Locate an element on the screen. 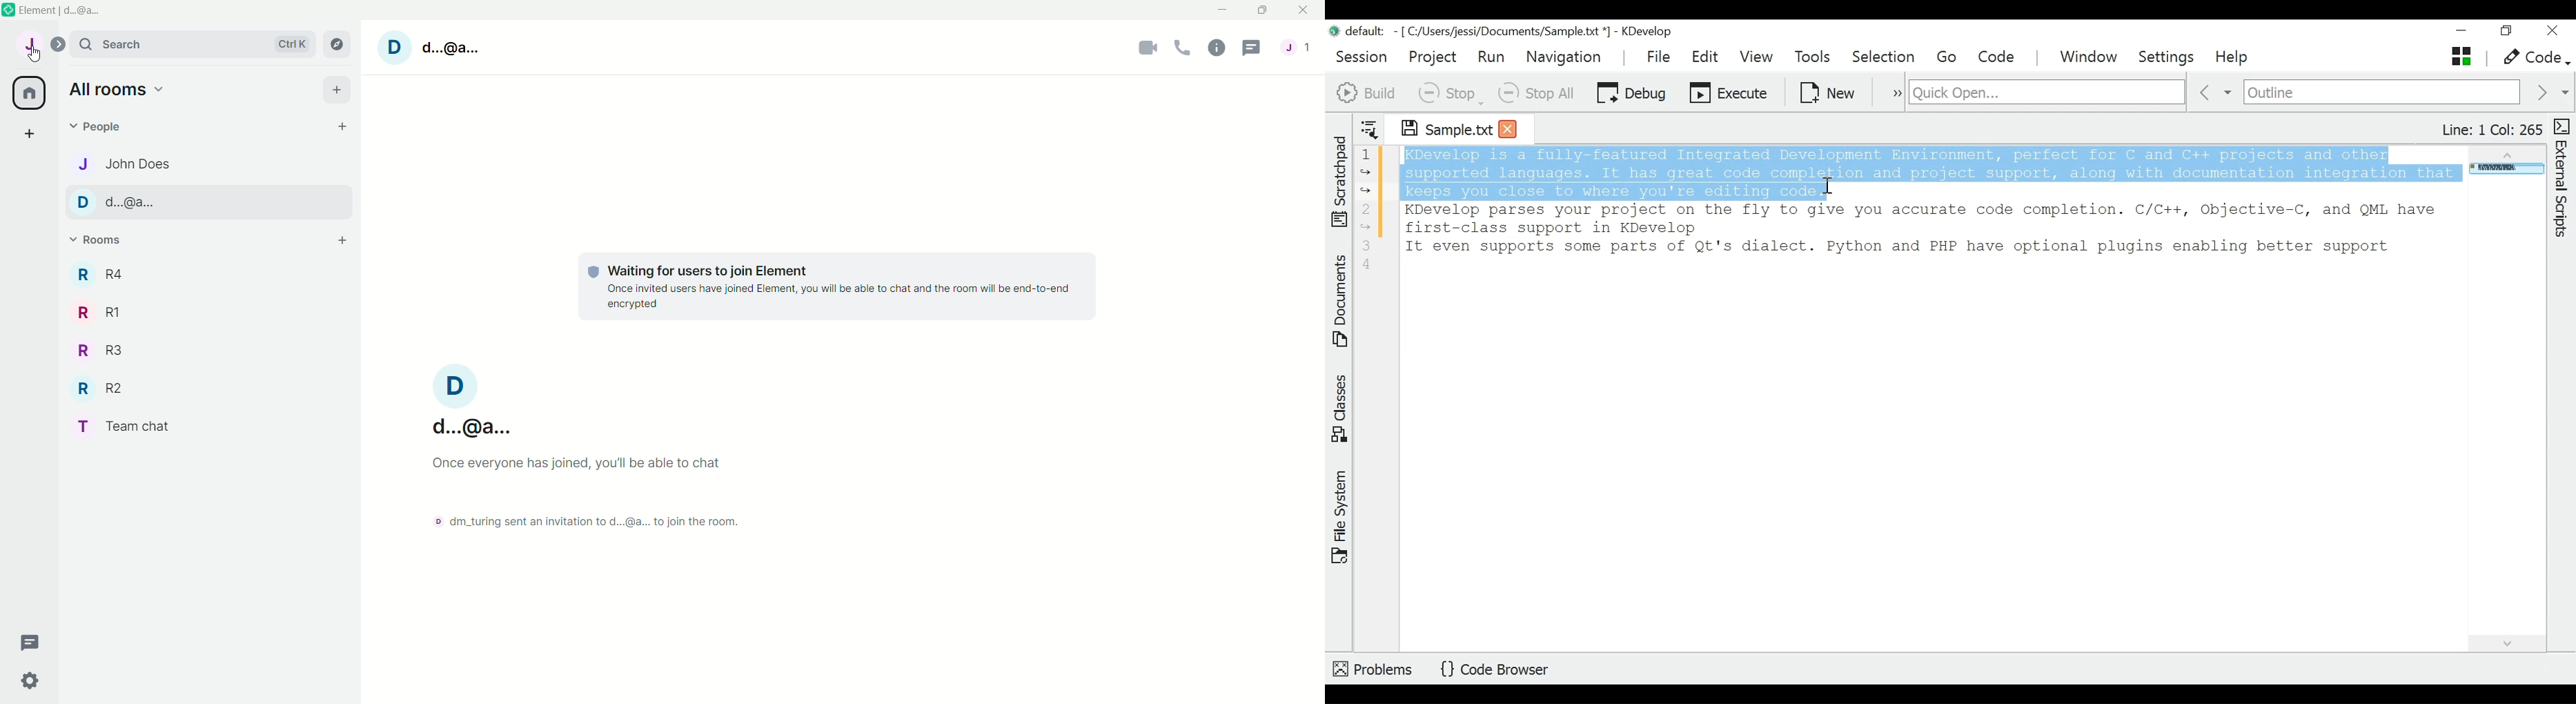 The height and width of the screenshot is (728, 2576). Window is located at coordinates (2091, 58).